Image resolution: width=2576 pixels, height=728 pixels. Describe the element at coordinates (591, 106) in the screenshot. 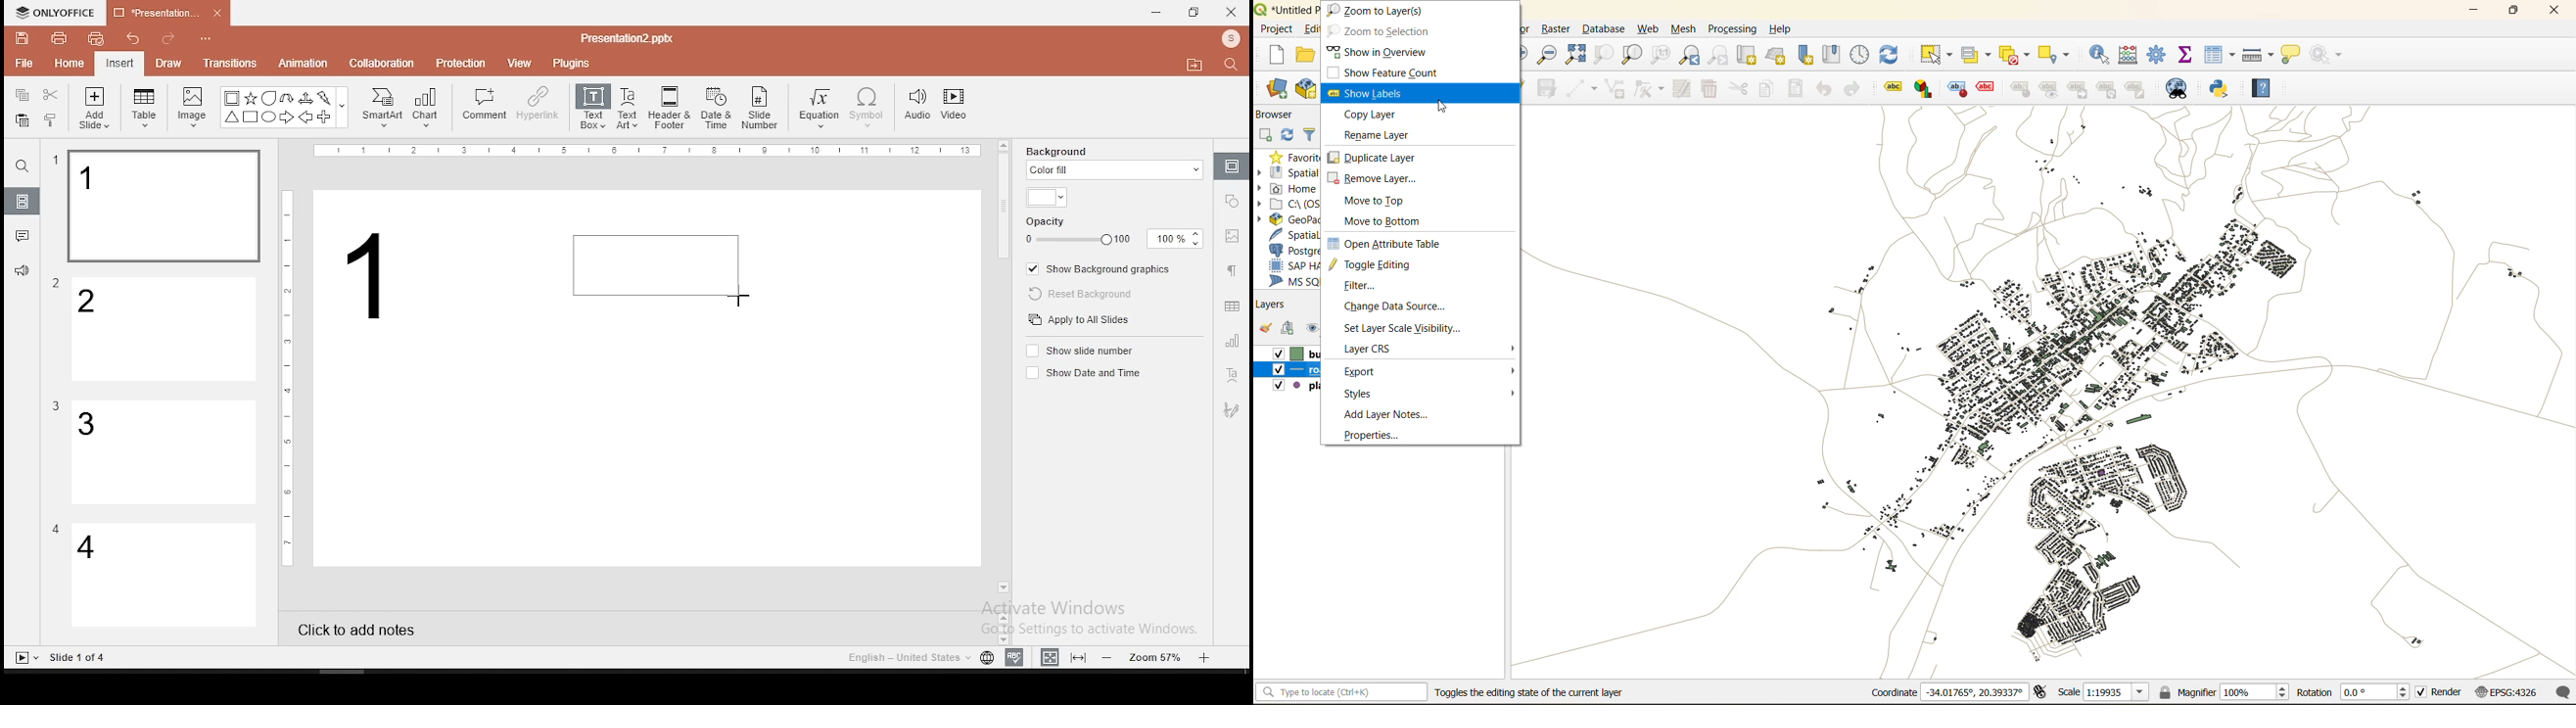

I see `text box` at that location.